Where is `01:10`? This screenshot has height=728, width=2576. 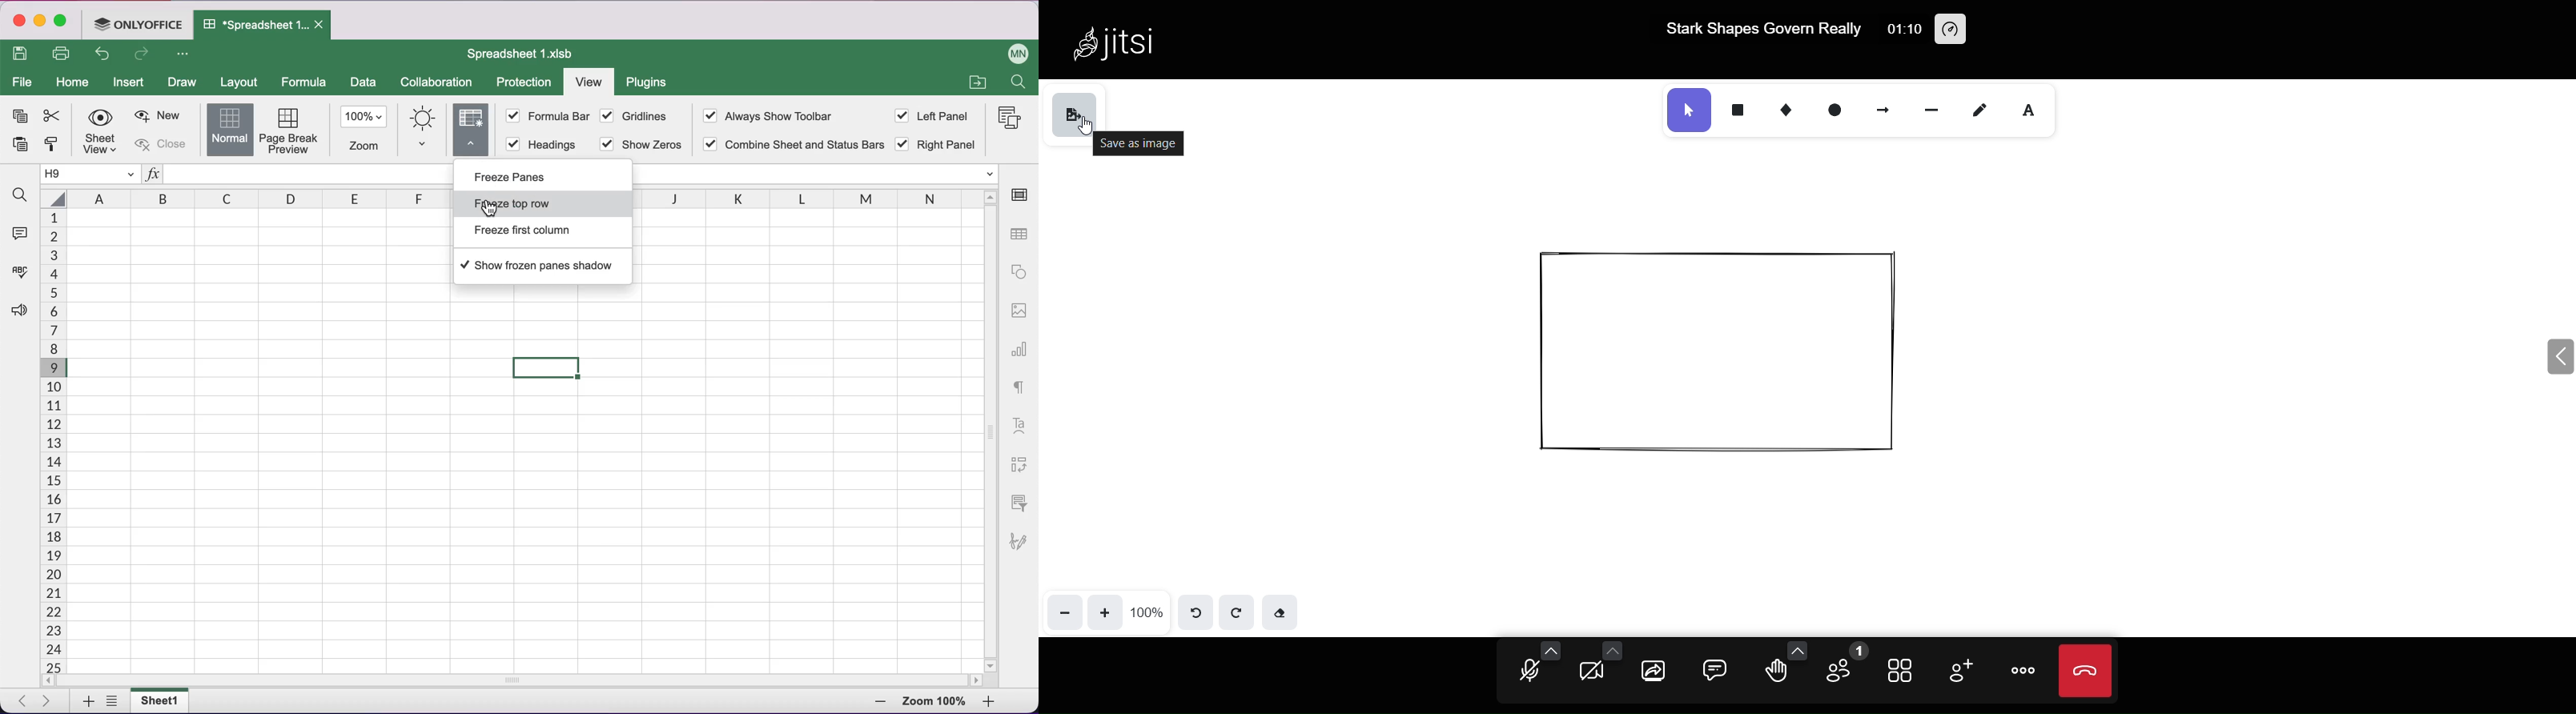
01:10 is located at coordinates (1902, 29).